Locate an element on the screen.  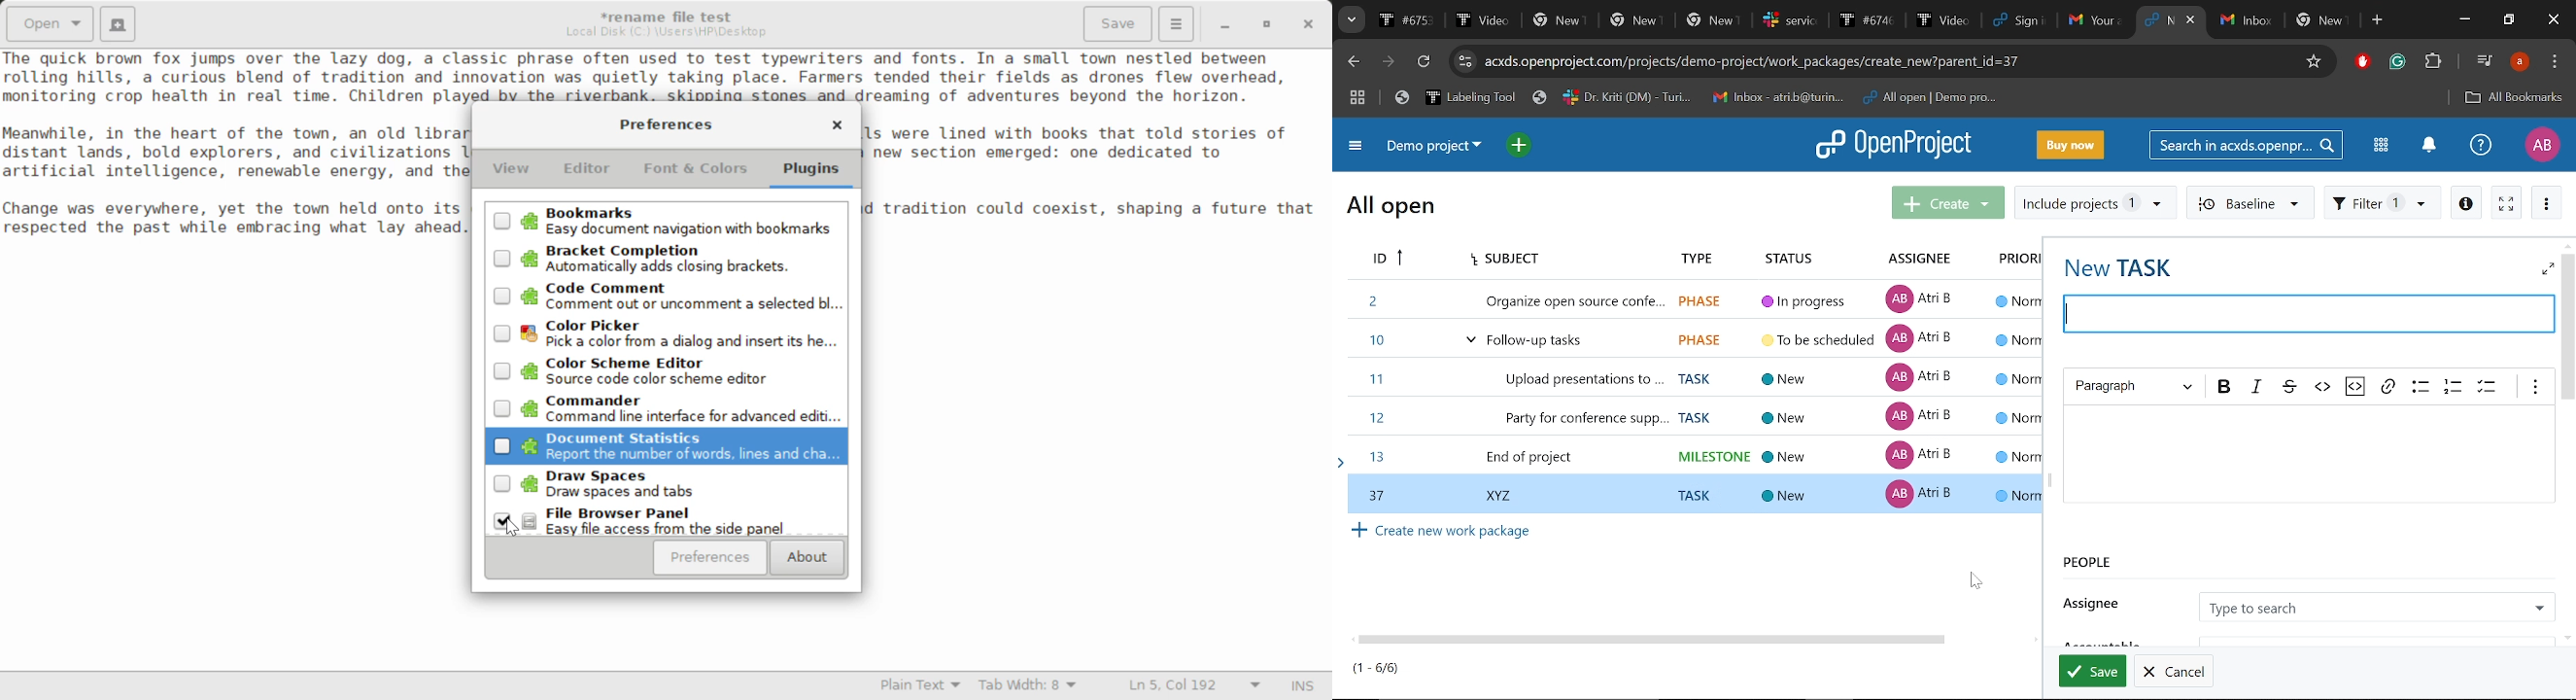
Current project is located at coordinates (1439, 147).